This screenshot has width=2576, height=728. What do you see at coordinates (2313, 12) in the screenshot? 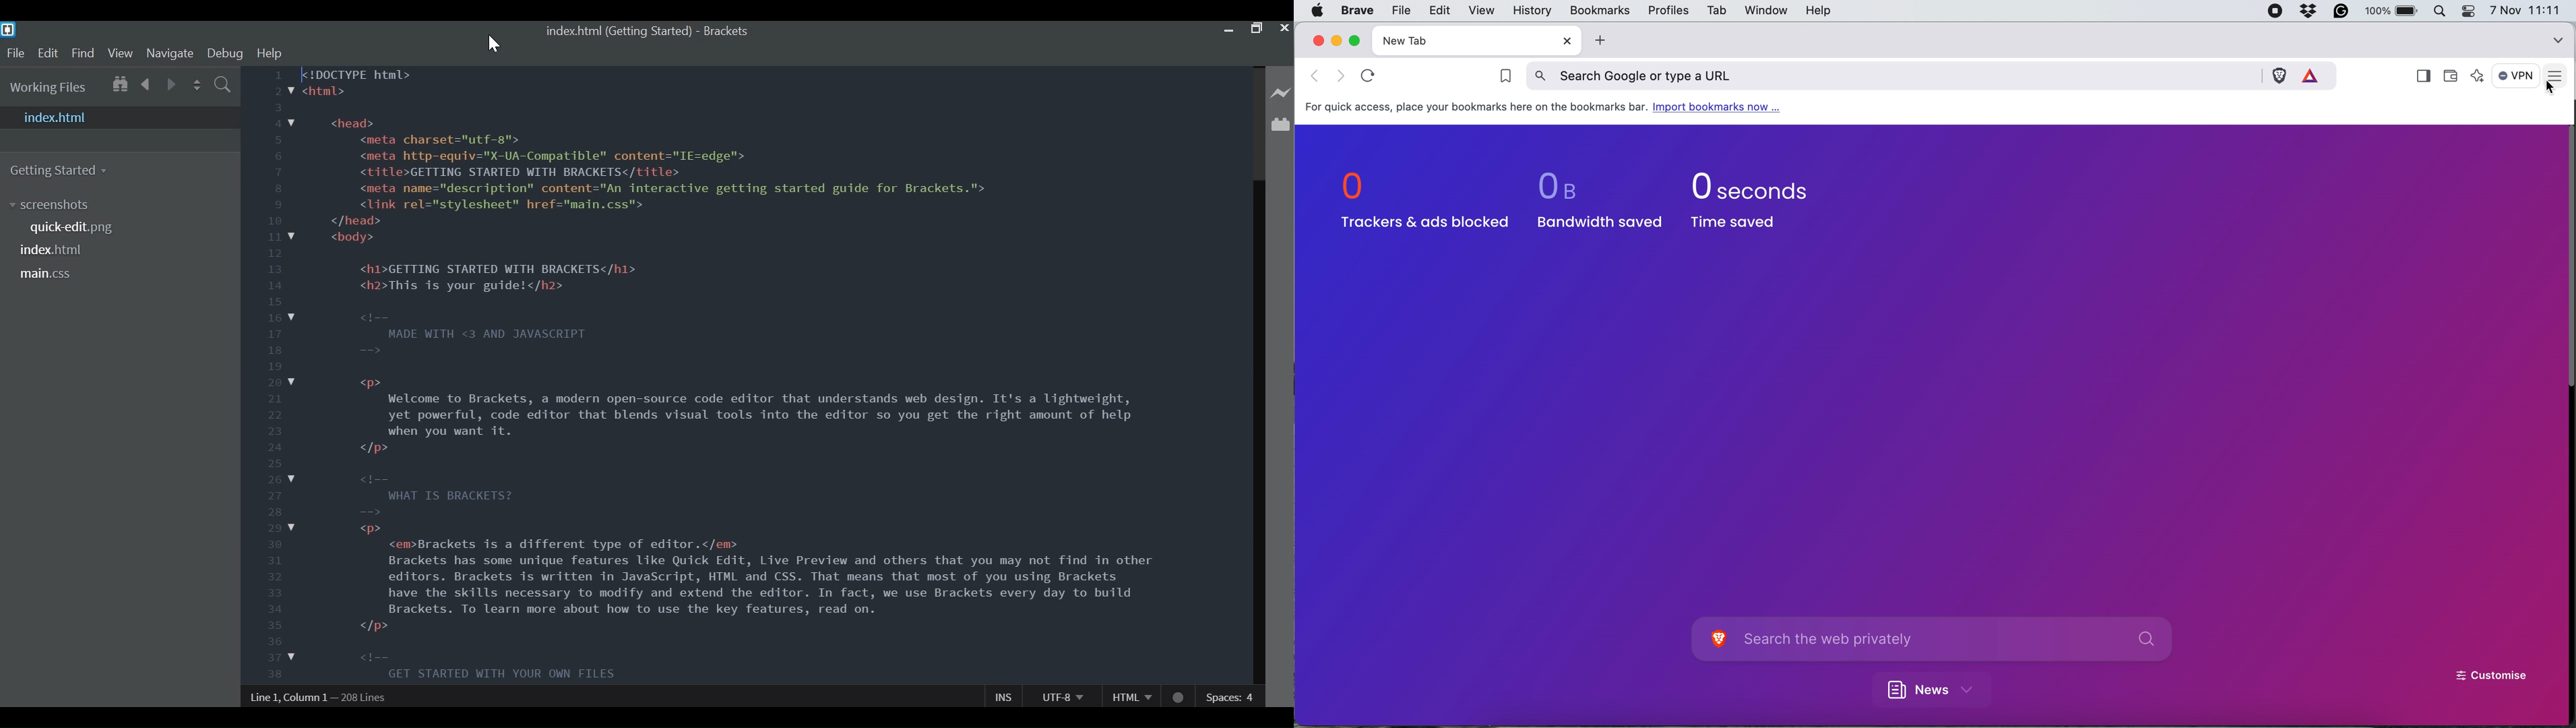
I see `dropbox` at bounding box center [2313, 12].